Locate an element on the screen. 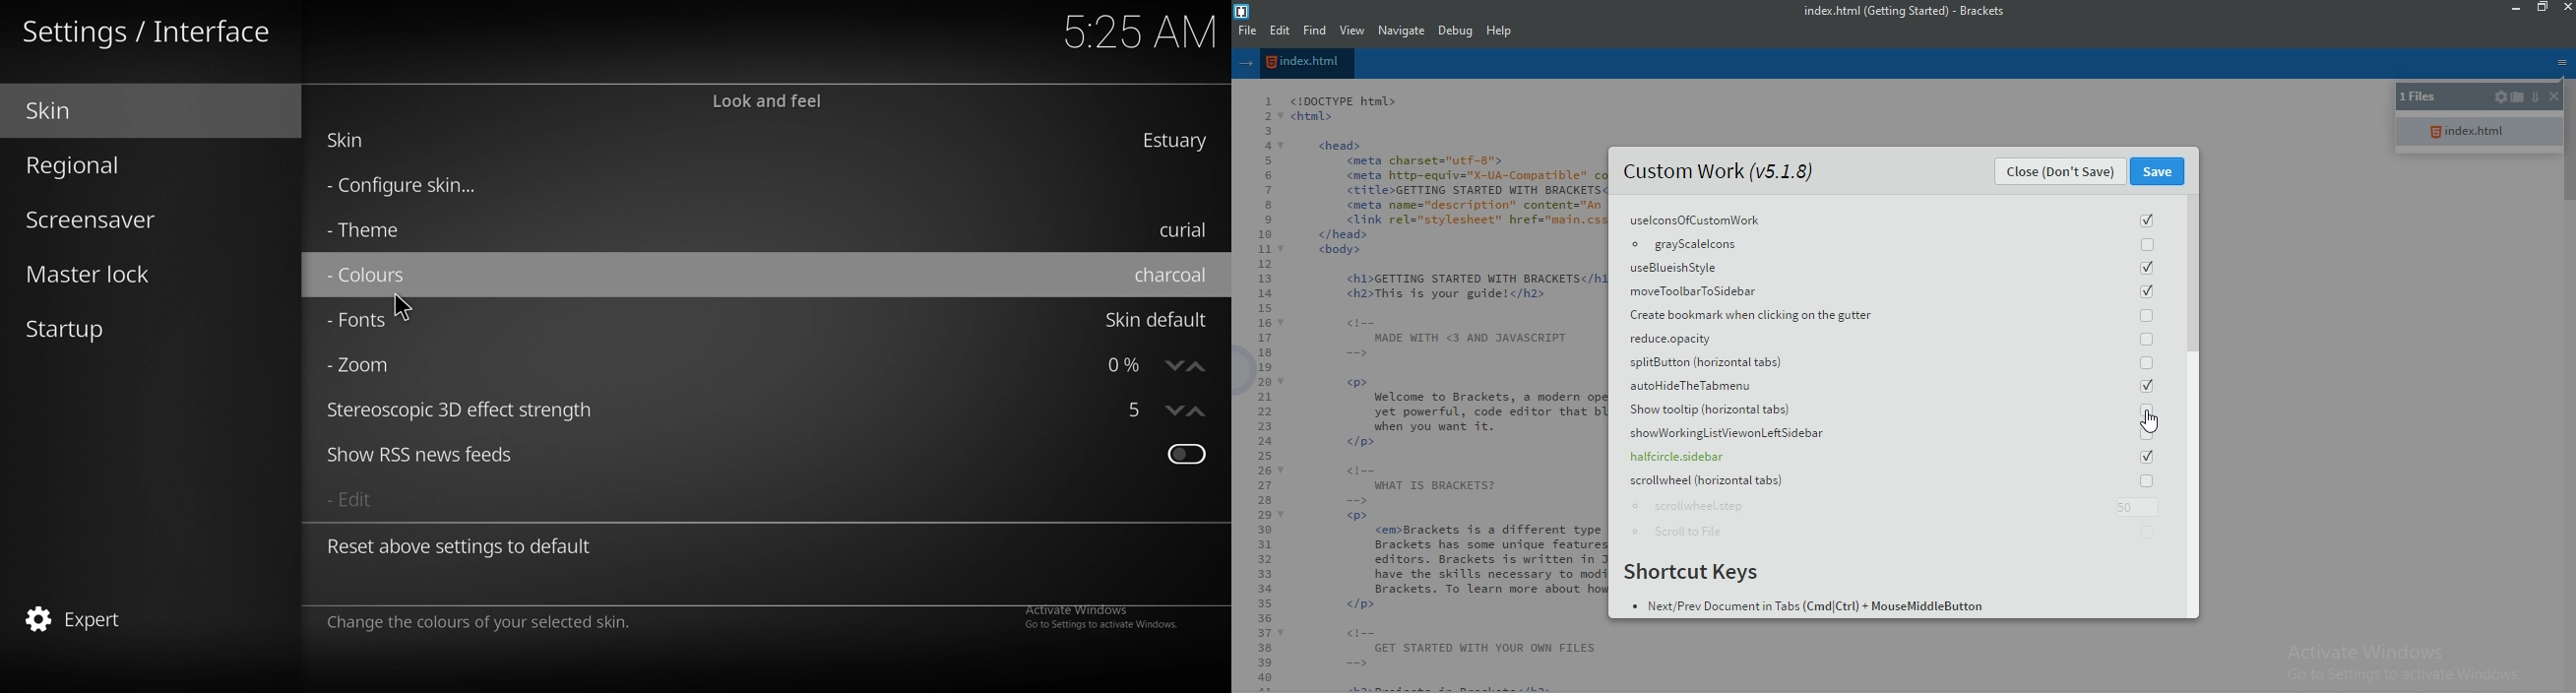 Image resolution: width=2576 pixels, height=700 pixels. fonts is located at coordinates (410, 320).